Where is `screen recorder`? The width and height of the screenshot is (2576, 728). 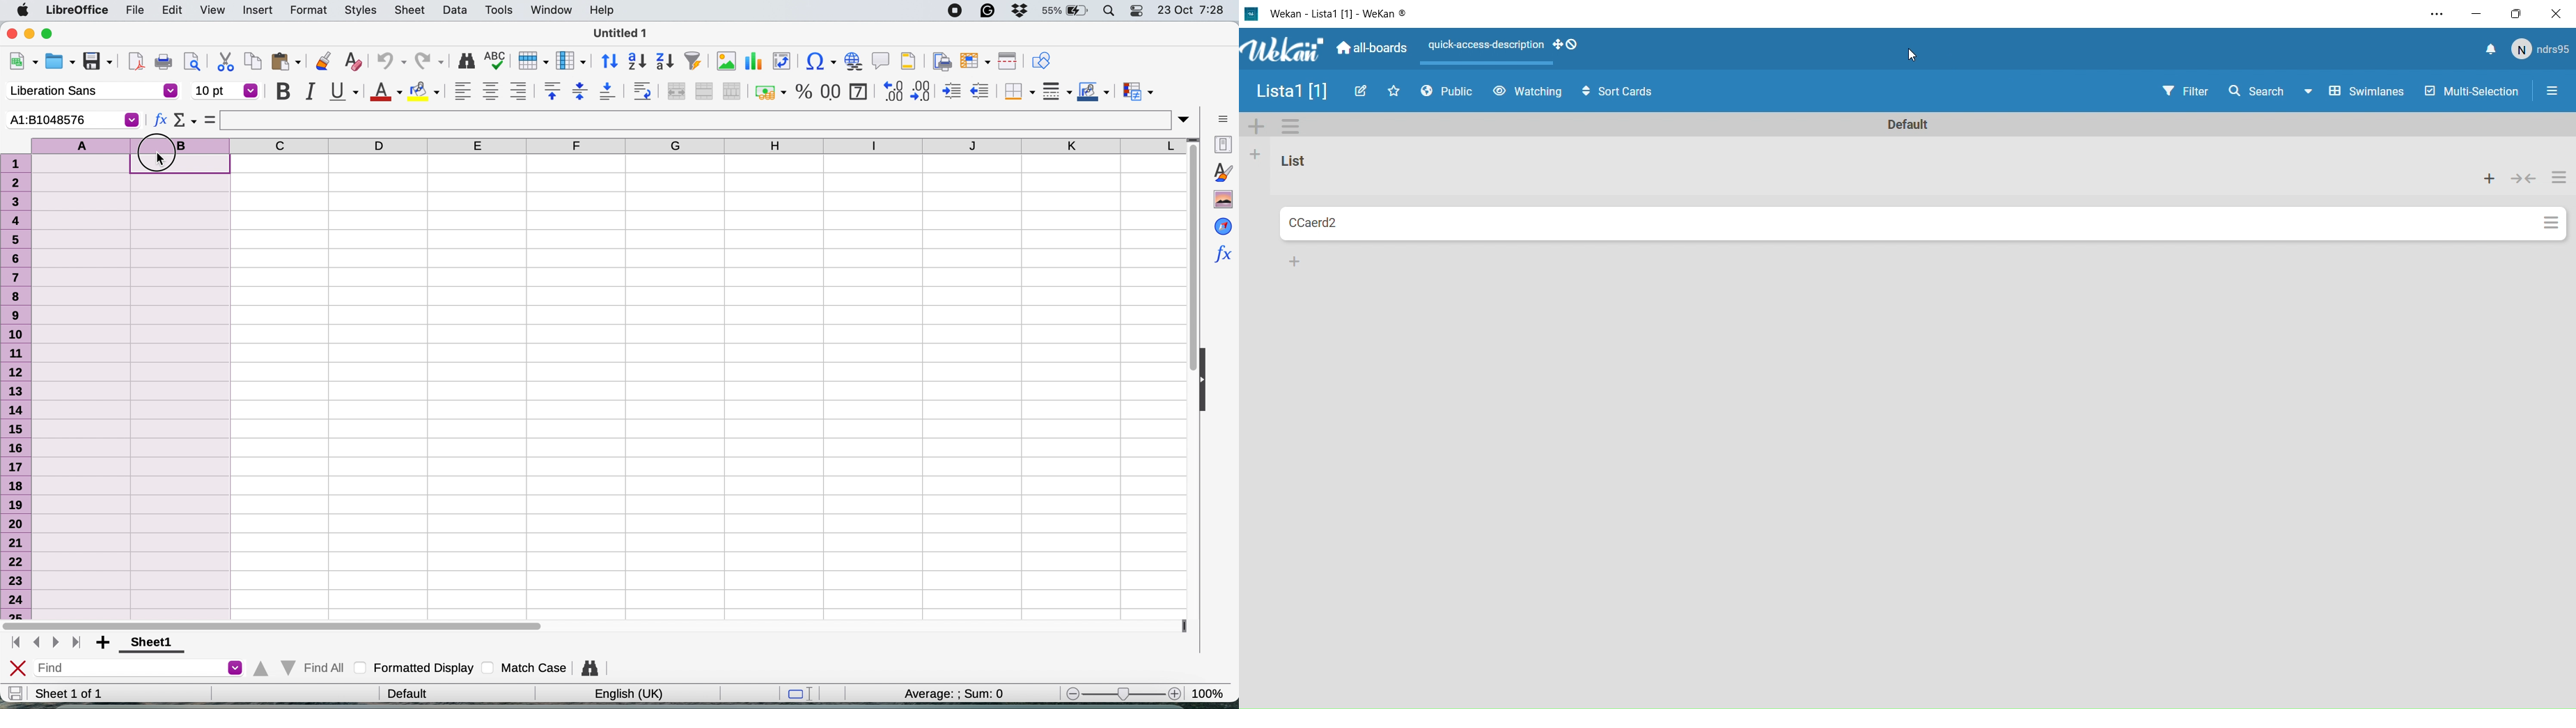
screen recorder is located at coordinates (951, 10).